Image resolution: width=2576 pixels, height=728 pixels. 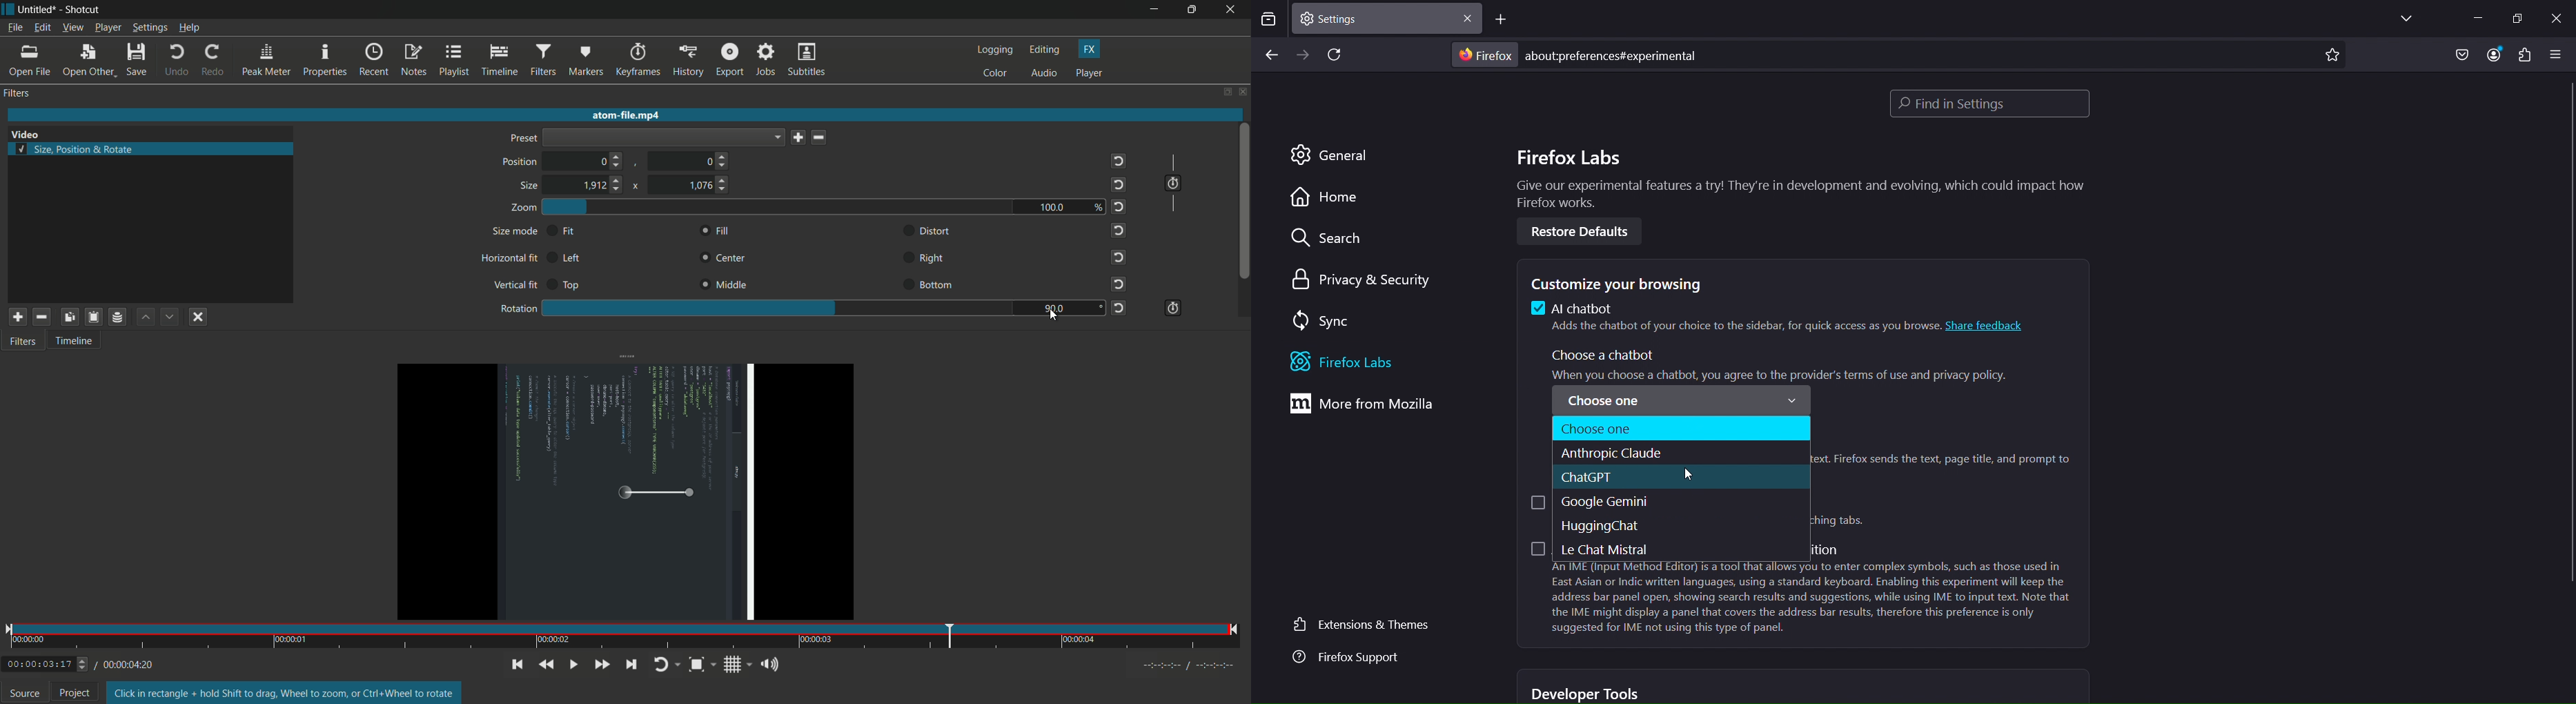 What do you see at coordinates (1092, 73) in the screenshot?
I see `player` at bounding box center [1092, 73].